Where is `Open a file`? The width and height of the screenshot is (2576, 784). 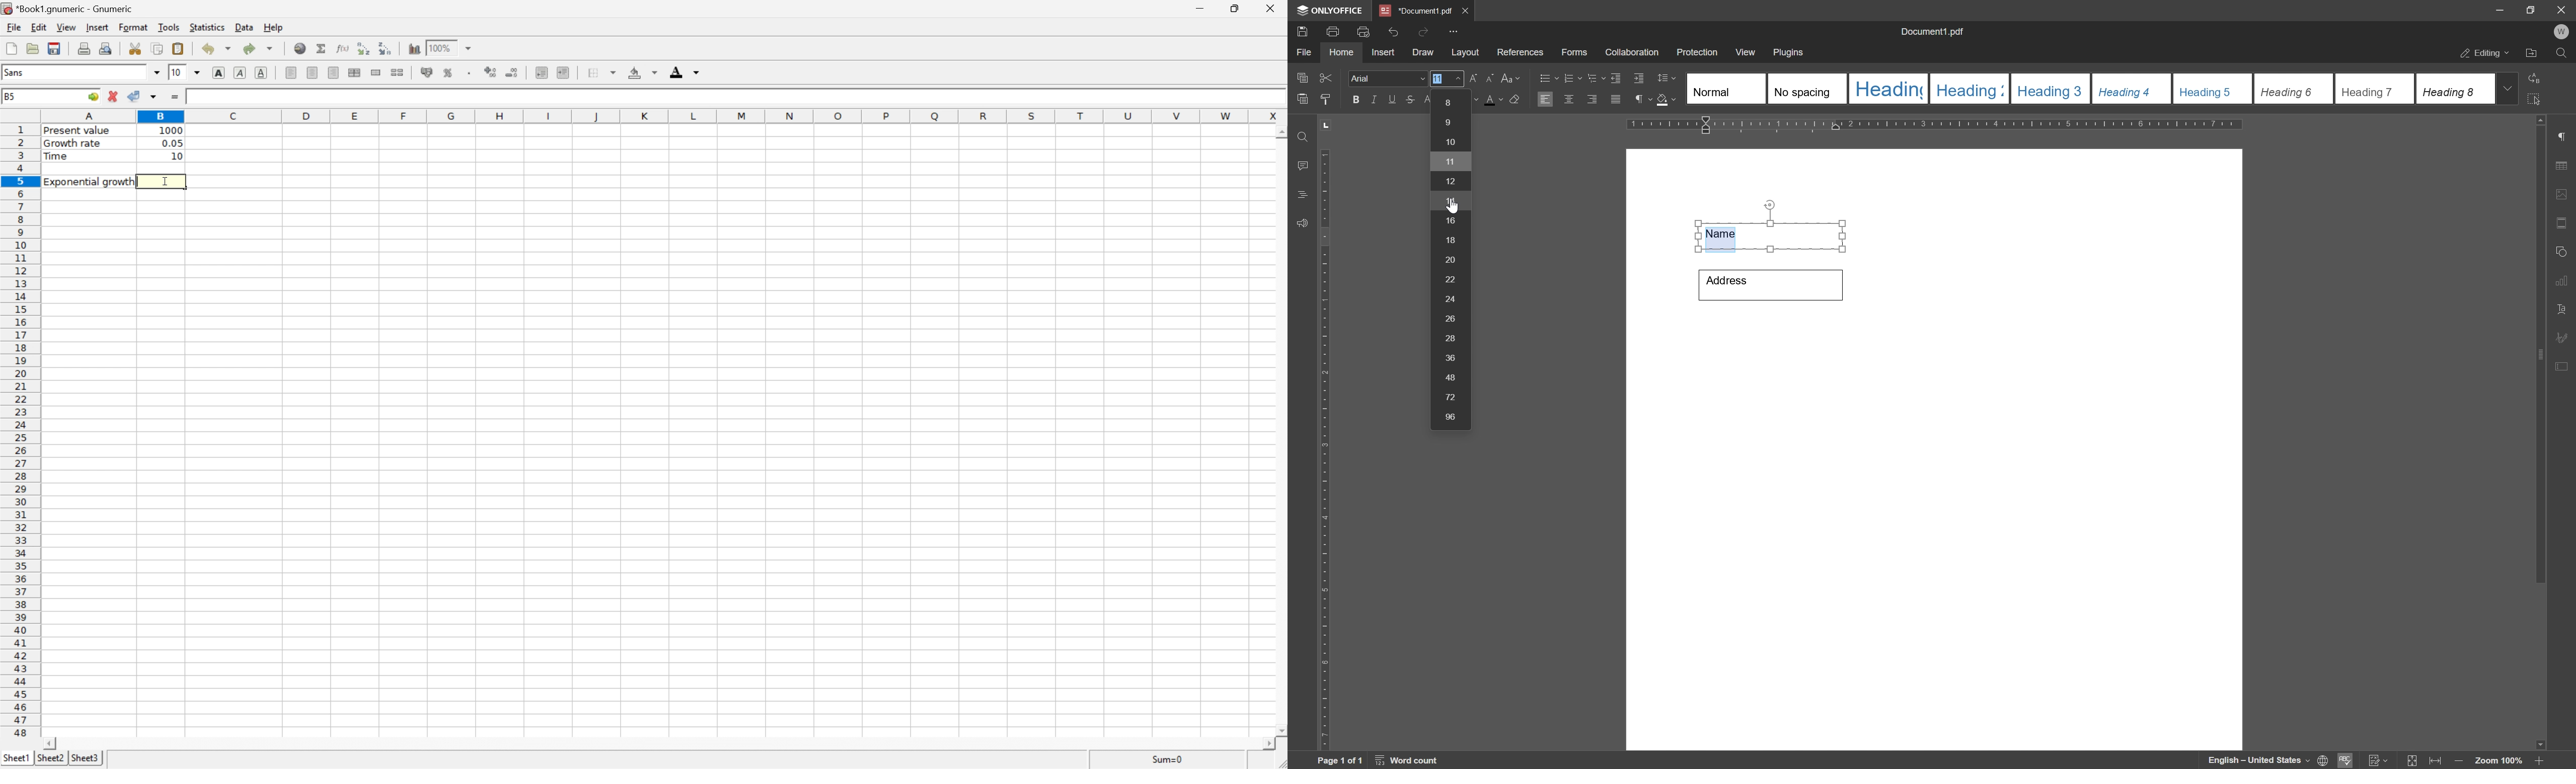 Open a file is located at coordinates (34, 48).